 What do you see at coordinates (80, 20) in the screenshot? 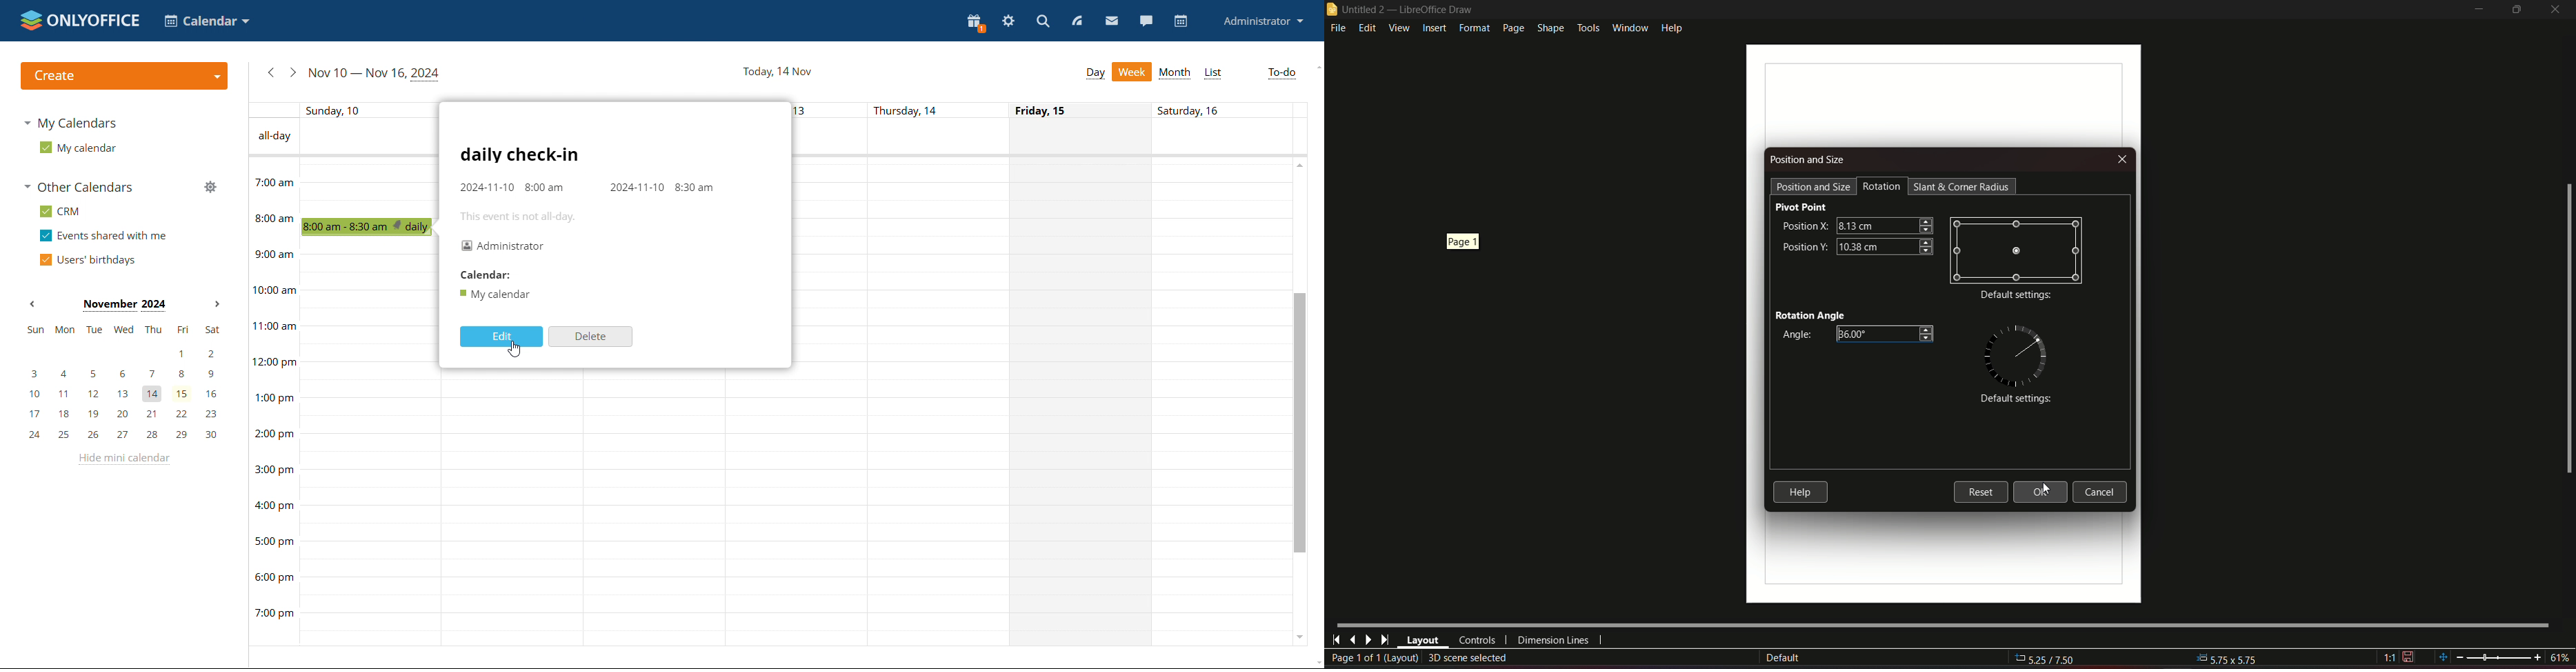
I see `logo` at bounding box center [80, 20].